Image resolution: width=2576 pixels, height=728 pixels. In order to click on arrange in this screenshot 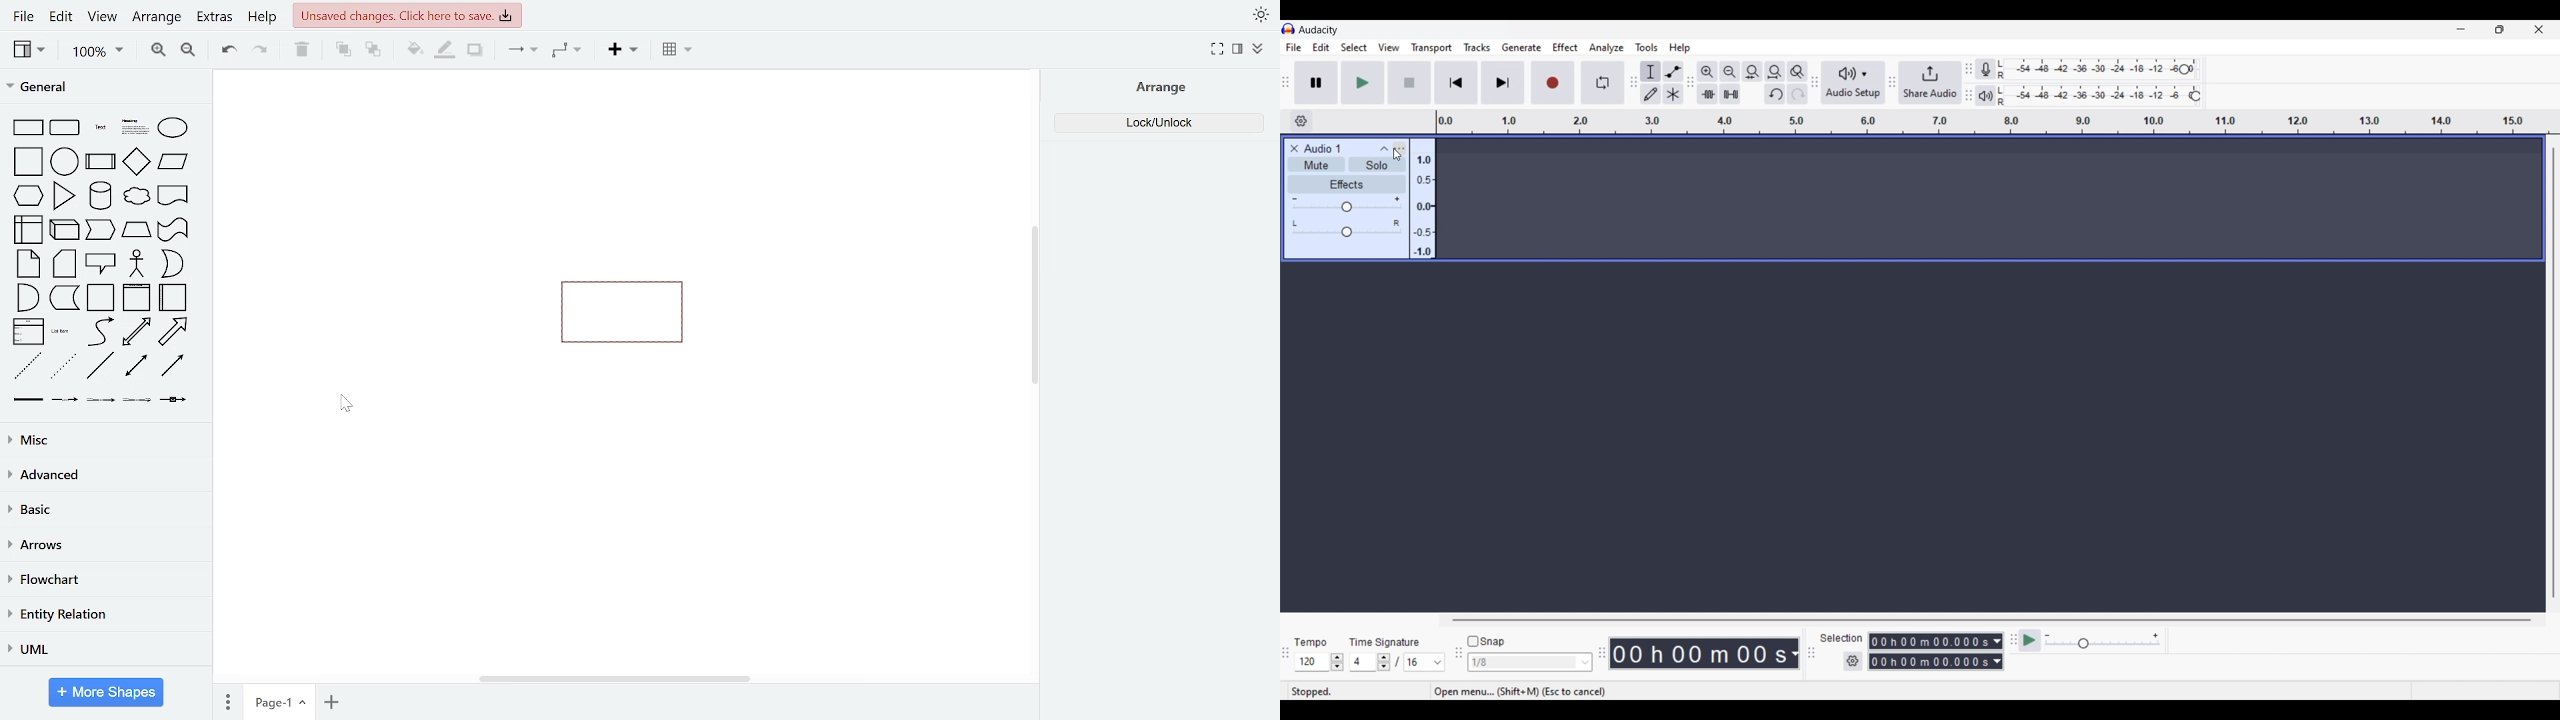, I will do `click(1159, 89)`.